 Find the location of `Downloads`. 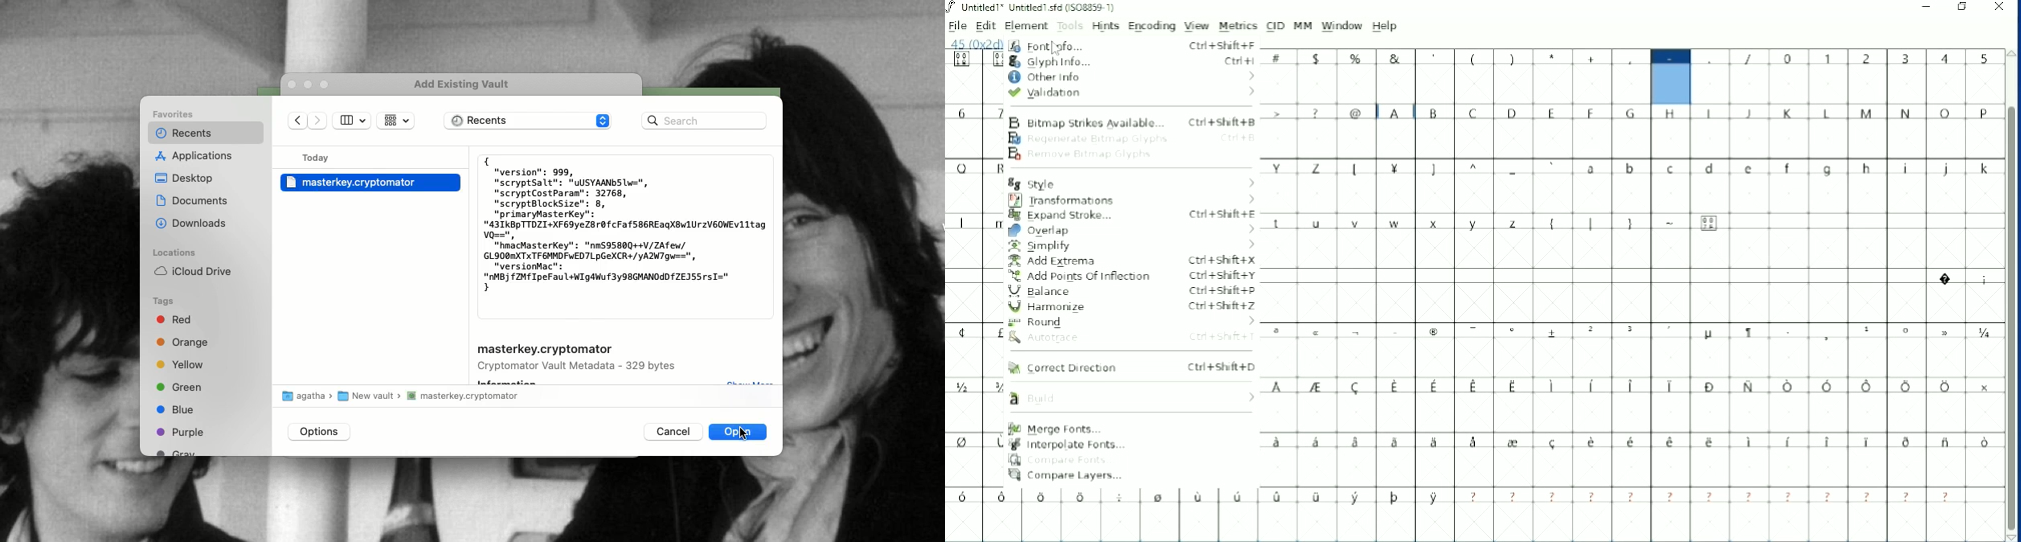

Downloads is located at coordinates (193, 222).